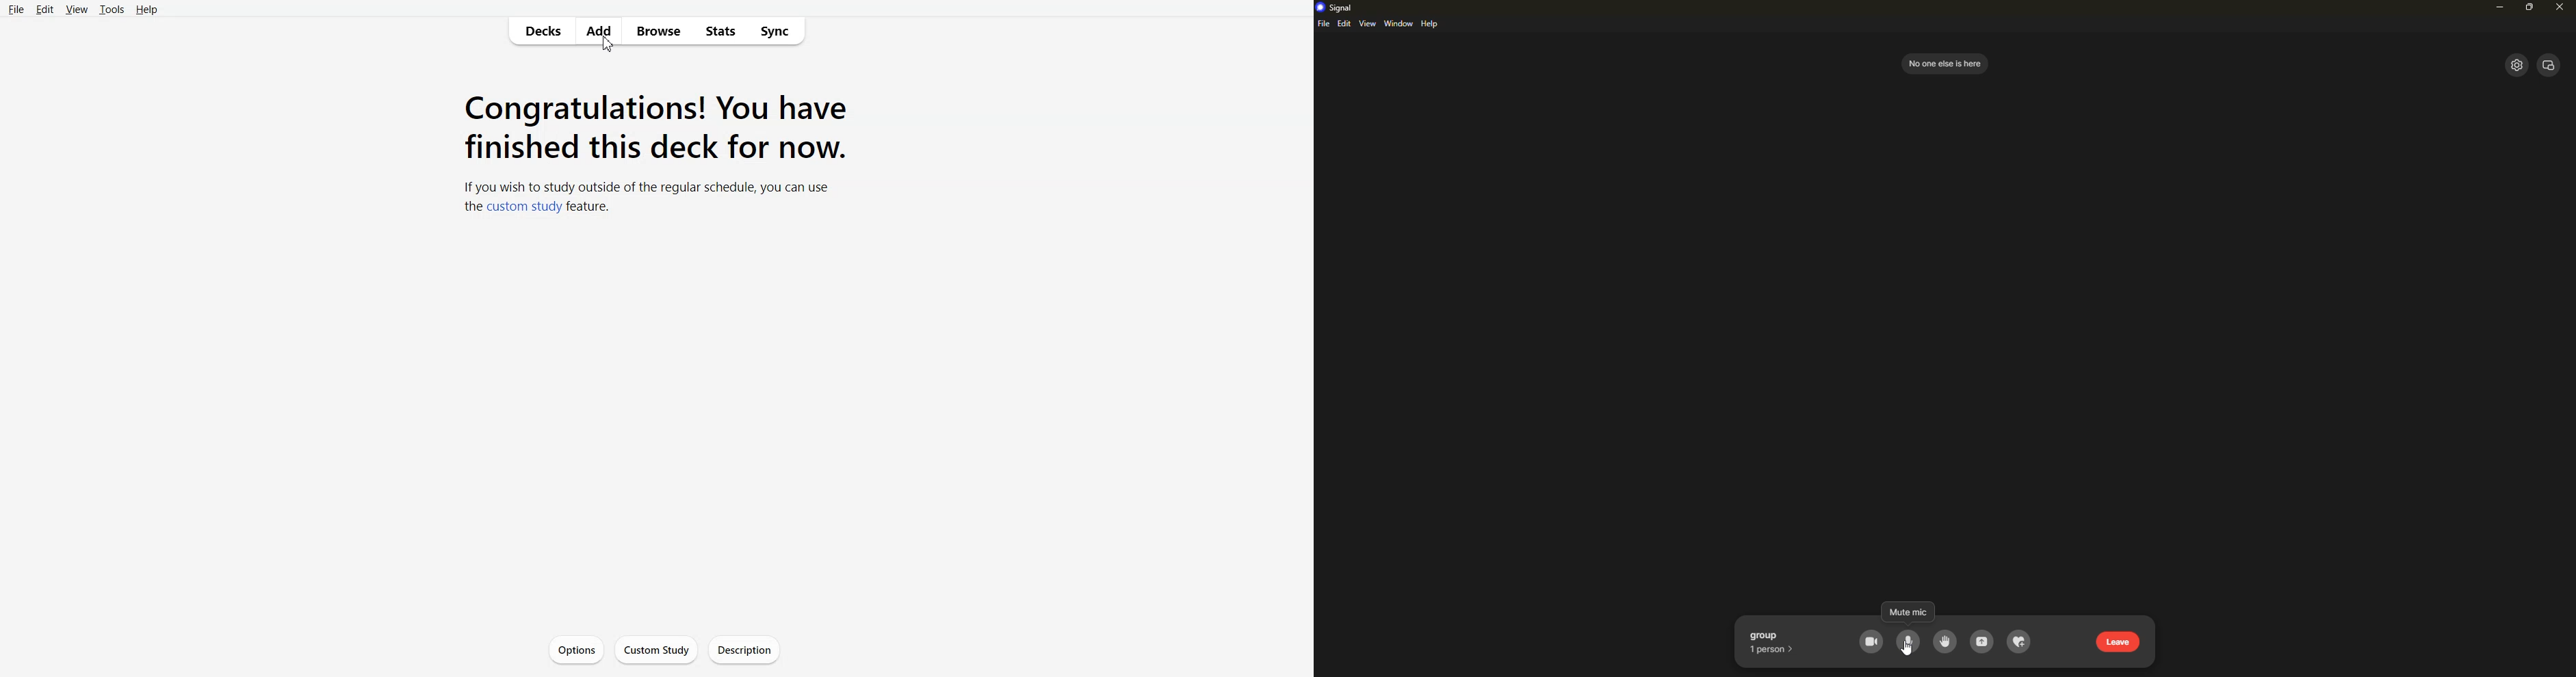  Describe the element at coordinates (655, 127) in the screenshot. I see `Text` at that location.